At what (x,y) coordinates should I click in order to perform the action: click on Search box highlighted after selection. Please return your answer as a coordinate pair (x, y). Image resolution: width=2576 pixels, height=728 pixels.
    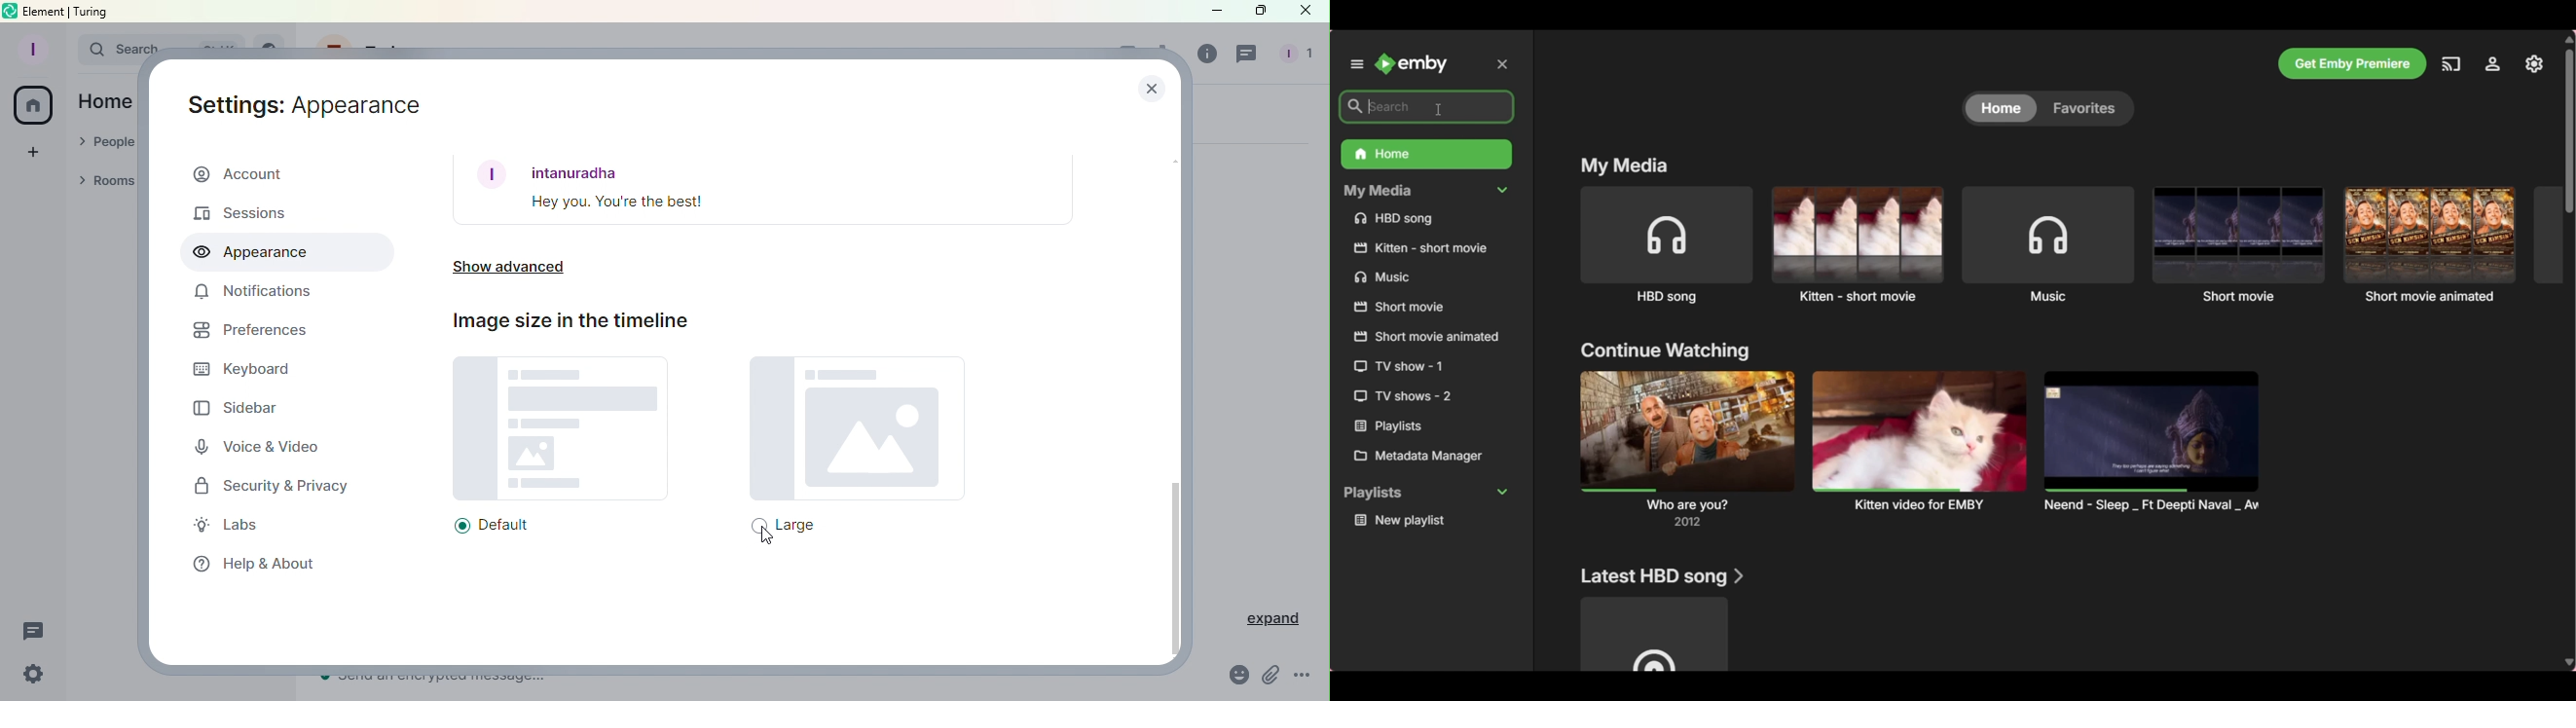
    Looking at the image, I should click on (1426, 106).